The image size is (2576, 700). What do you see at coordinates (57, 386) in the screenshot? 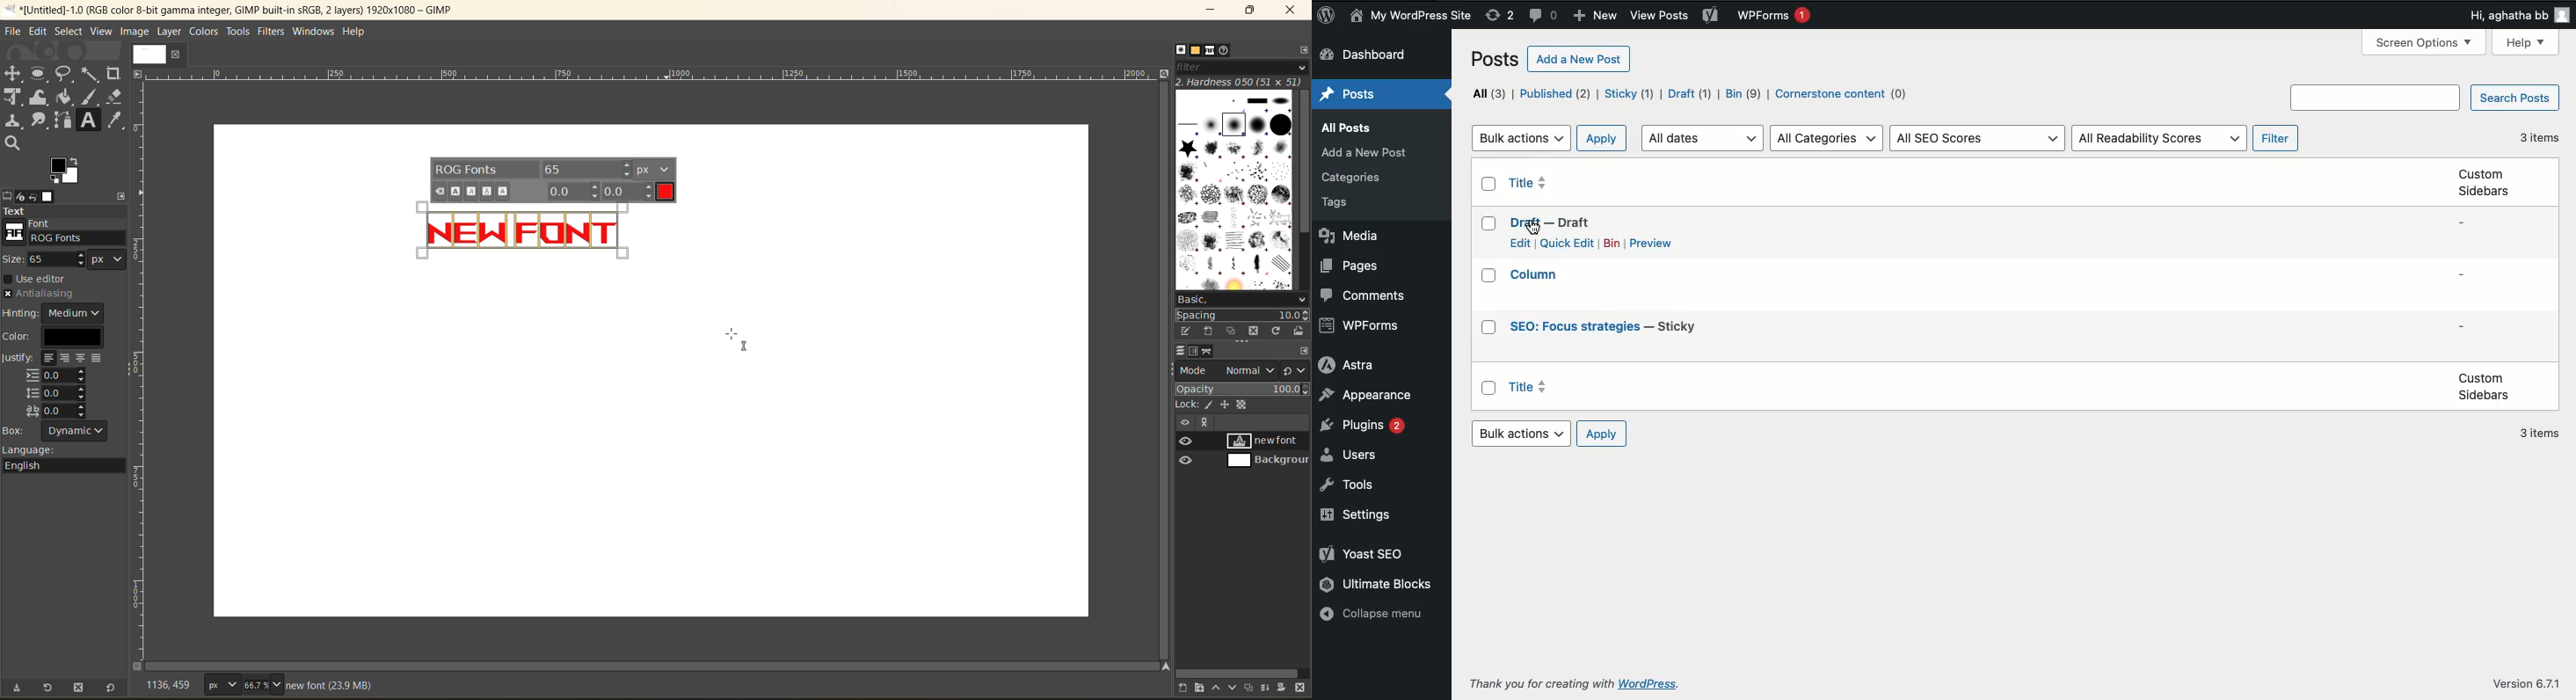
I see `justify` at bounding box center [57, 386].